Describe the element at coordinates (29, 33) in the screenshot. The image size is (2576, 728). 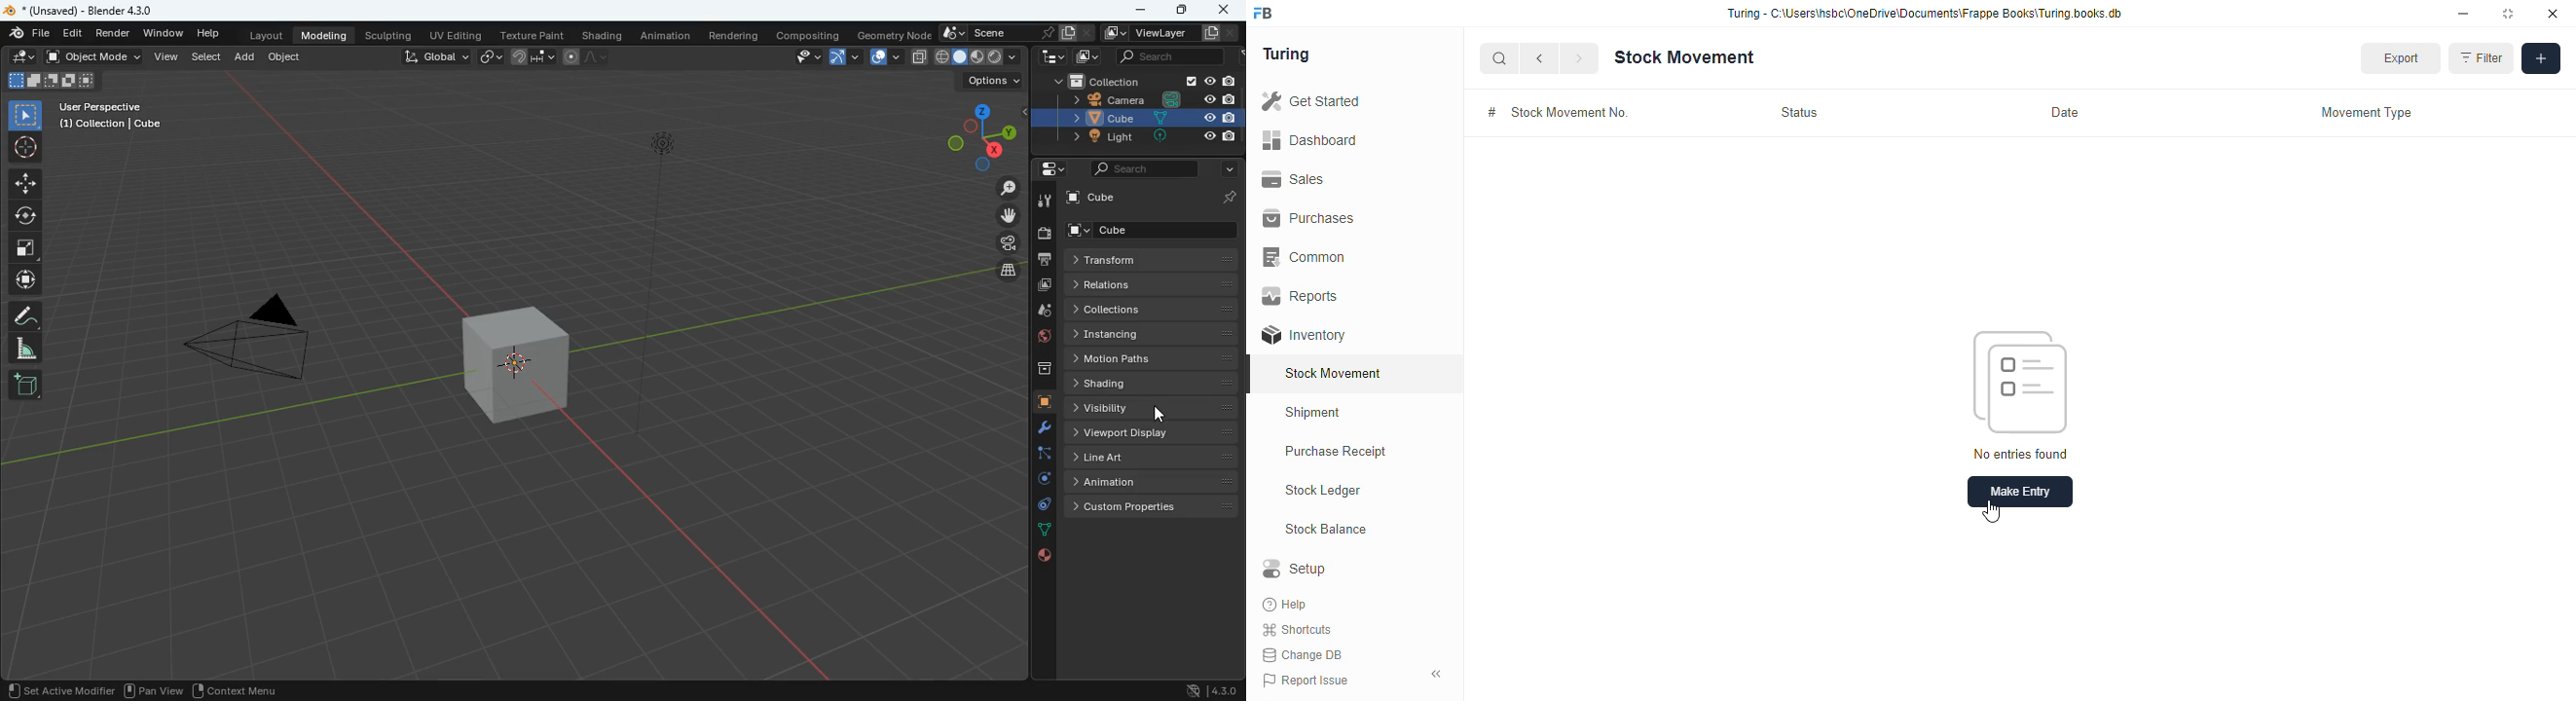
I see `edit` at that location.